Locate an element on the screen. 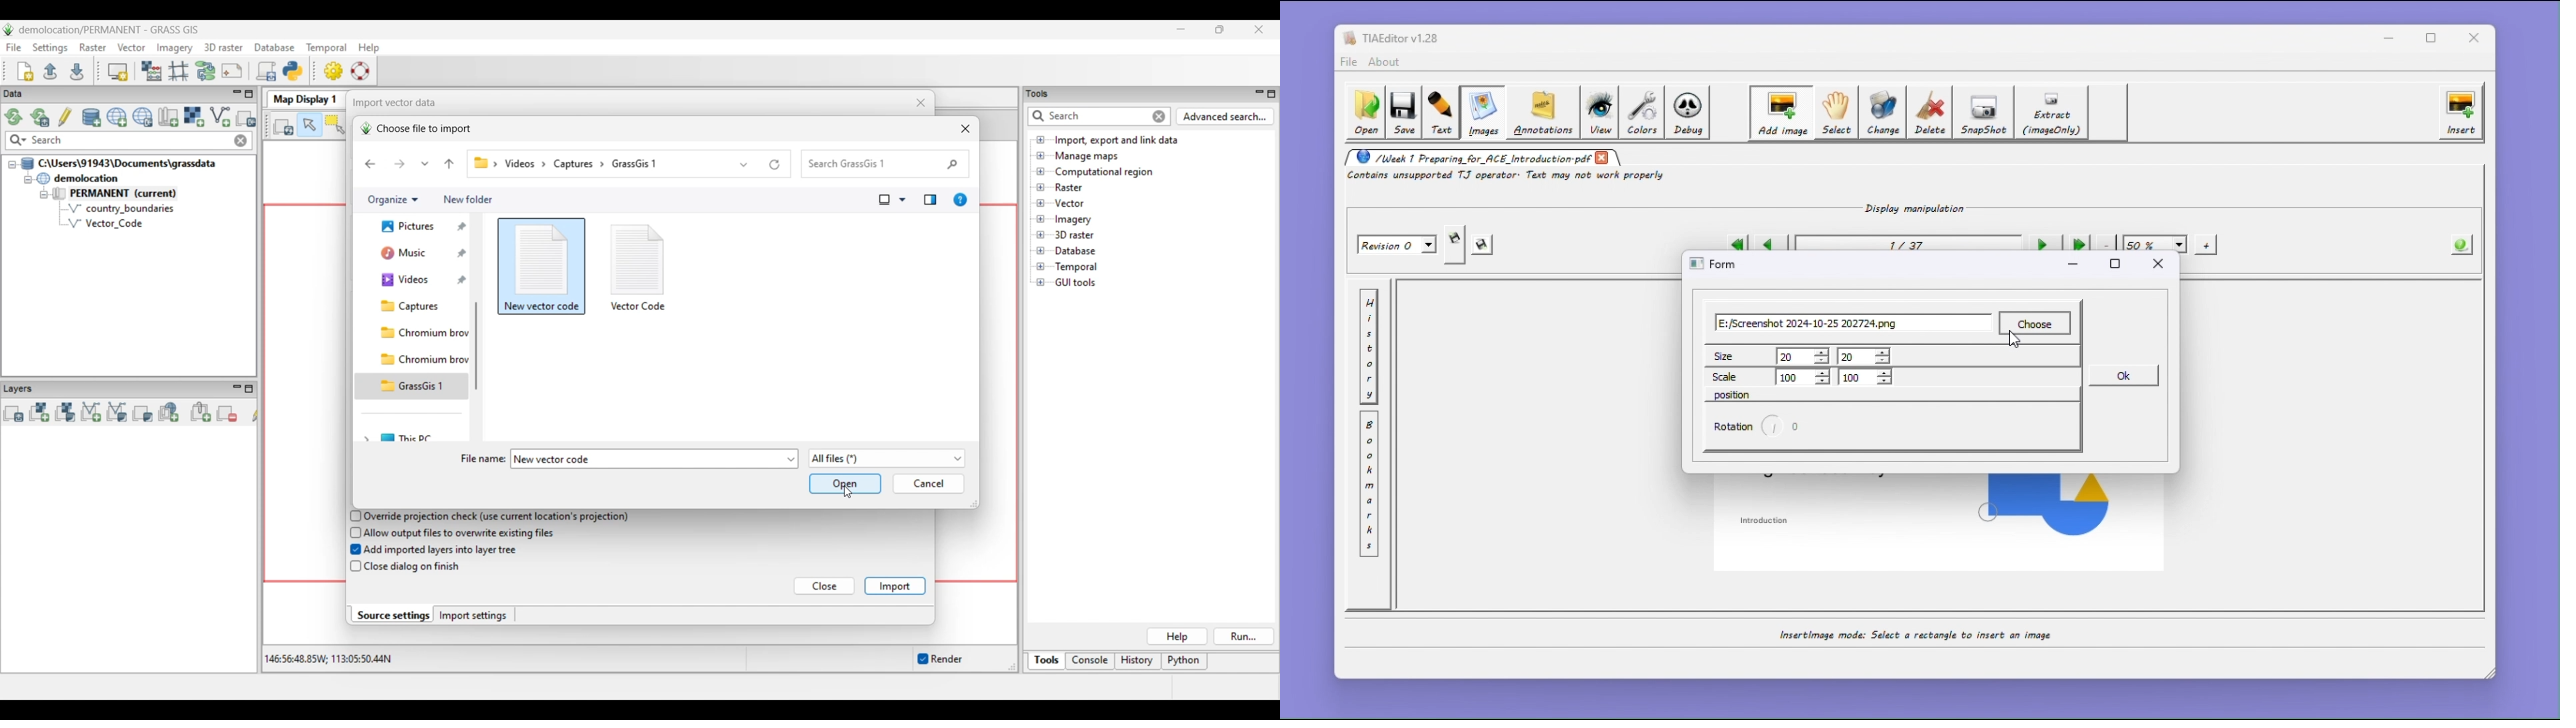 The height and width of the screenshot is (728, 2576). Bookmark is located at coordinates (1369, 485).